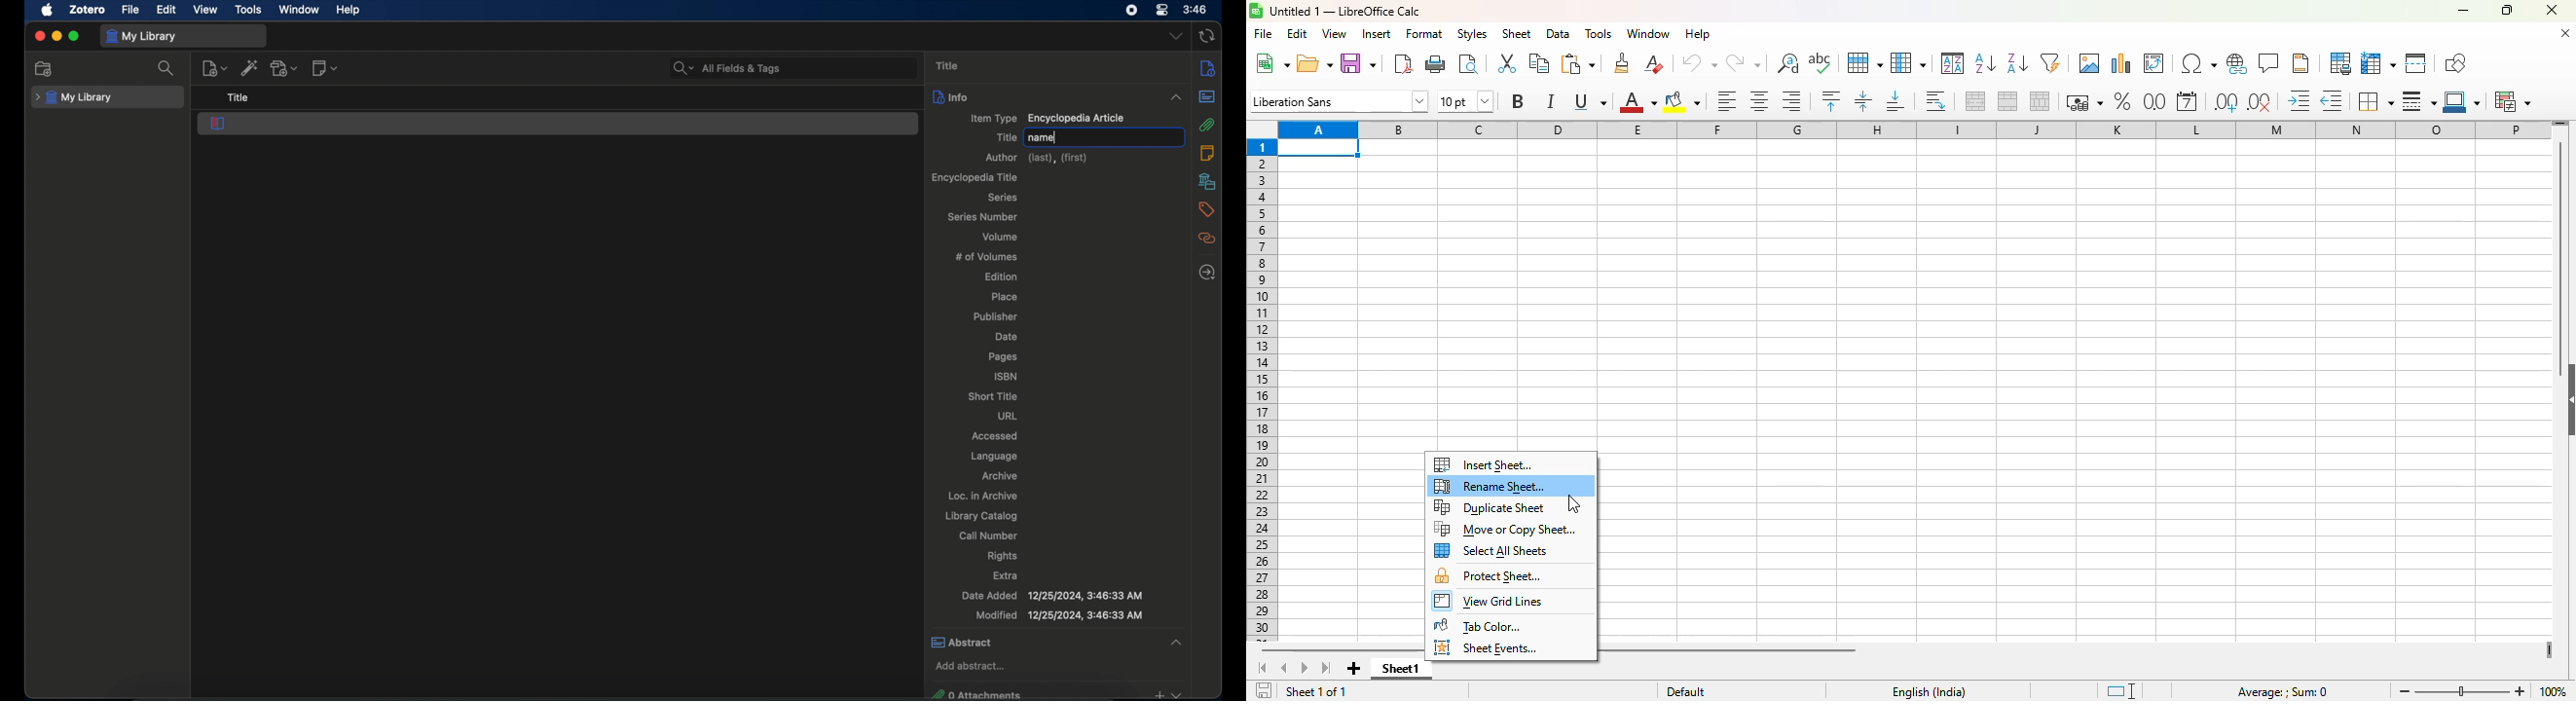  What do you see at coordinates (981, 516) in the screenshot?
I see `library catalog` at bounding box center [981, 516].